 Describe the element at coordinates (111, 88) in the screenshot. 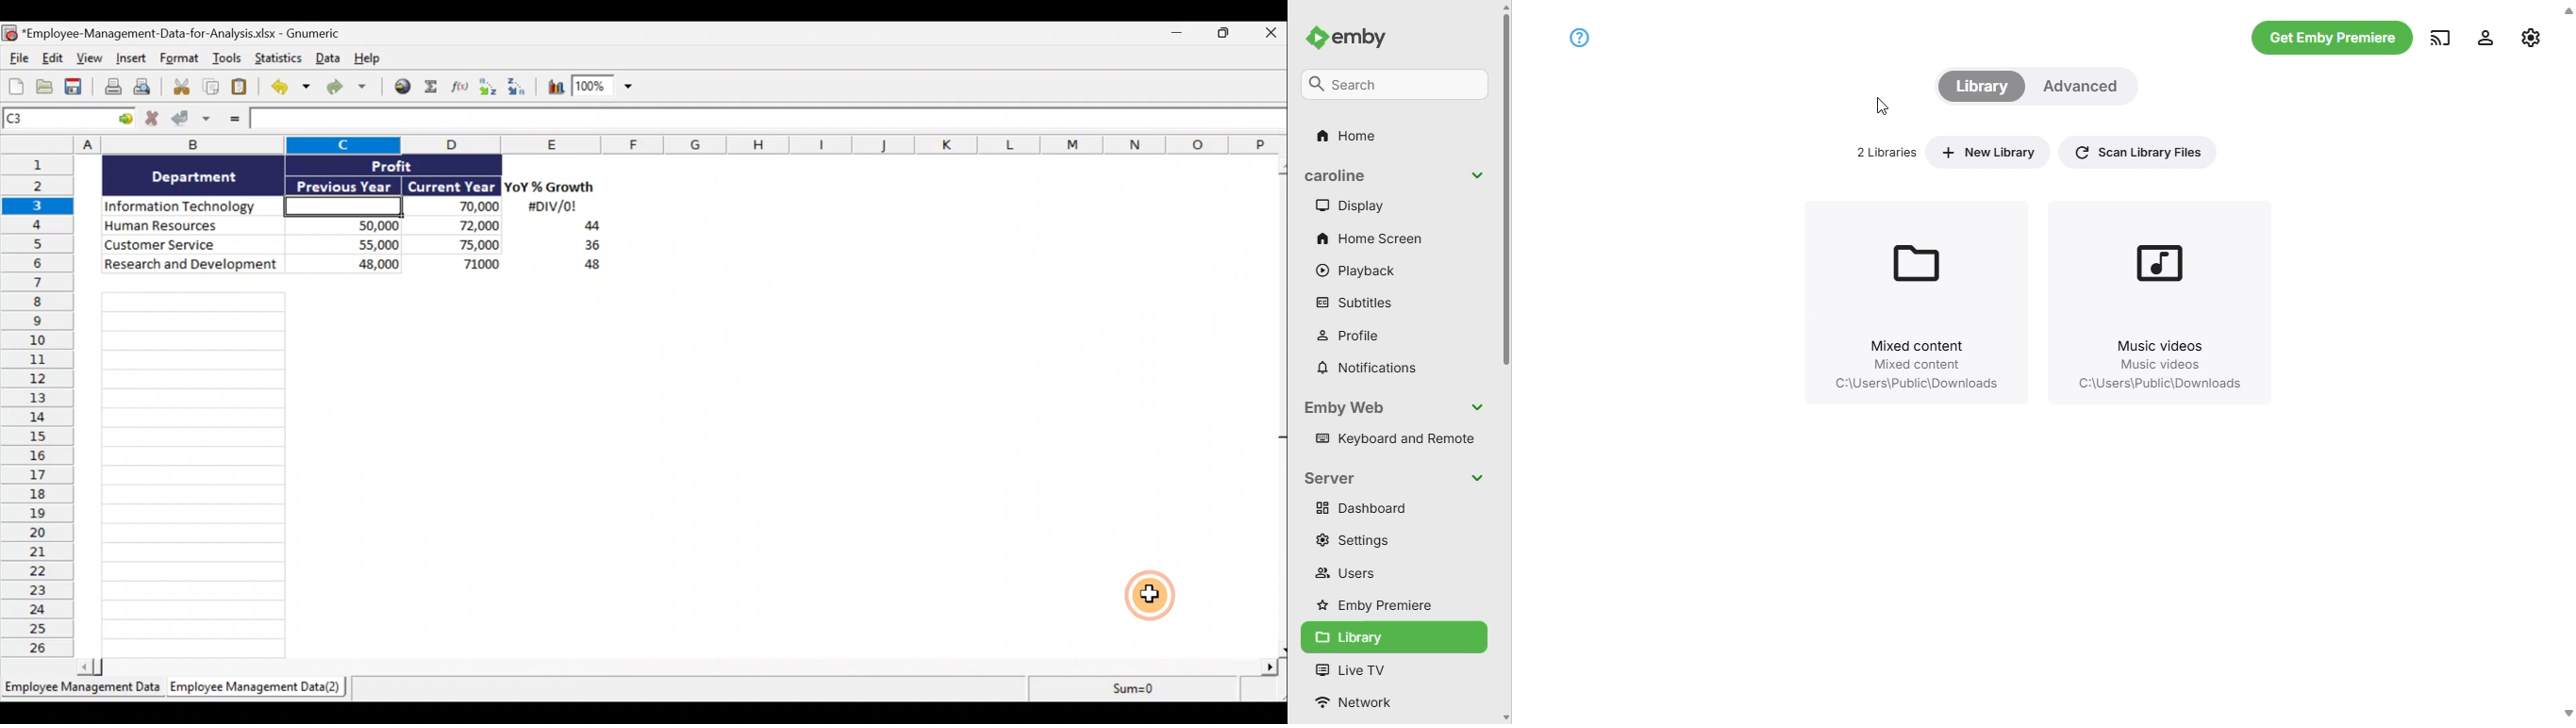

I see `Print current file` at that location.